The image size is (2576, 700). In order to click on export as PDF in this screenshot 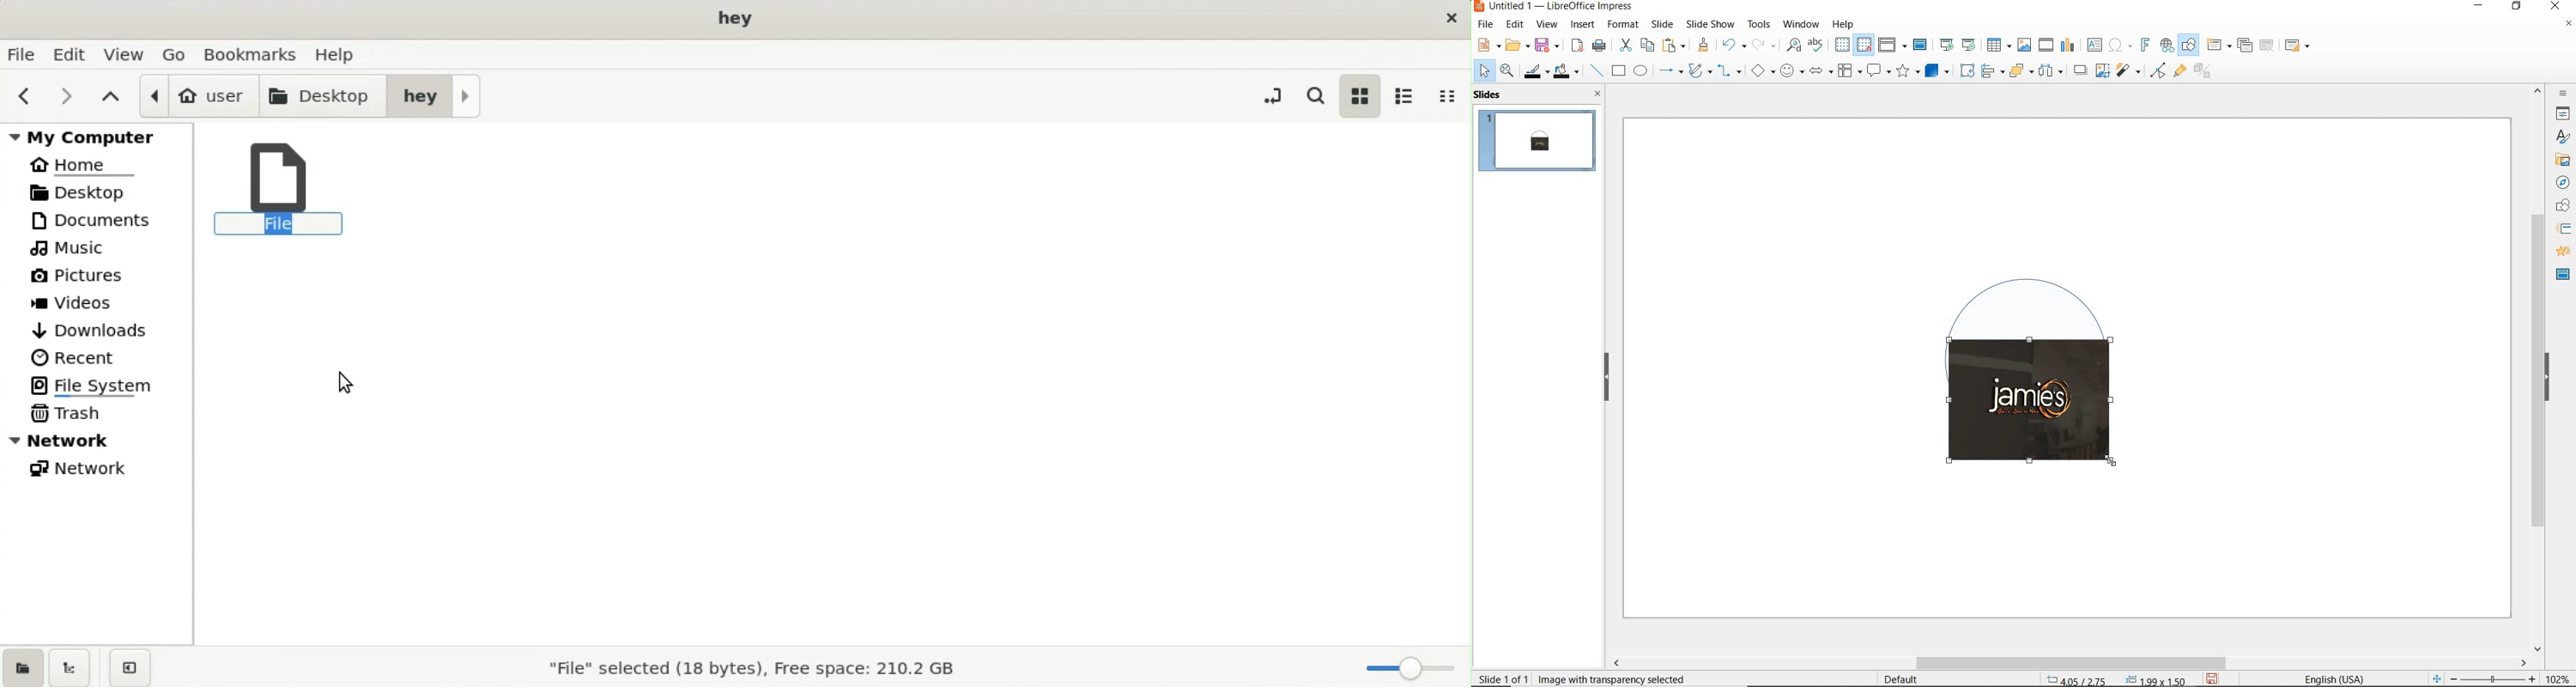, I will do `click(1577, 46)`.